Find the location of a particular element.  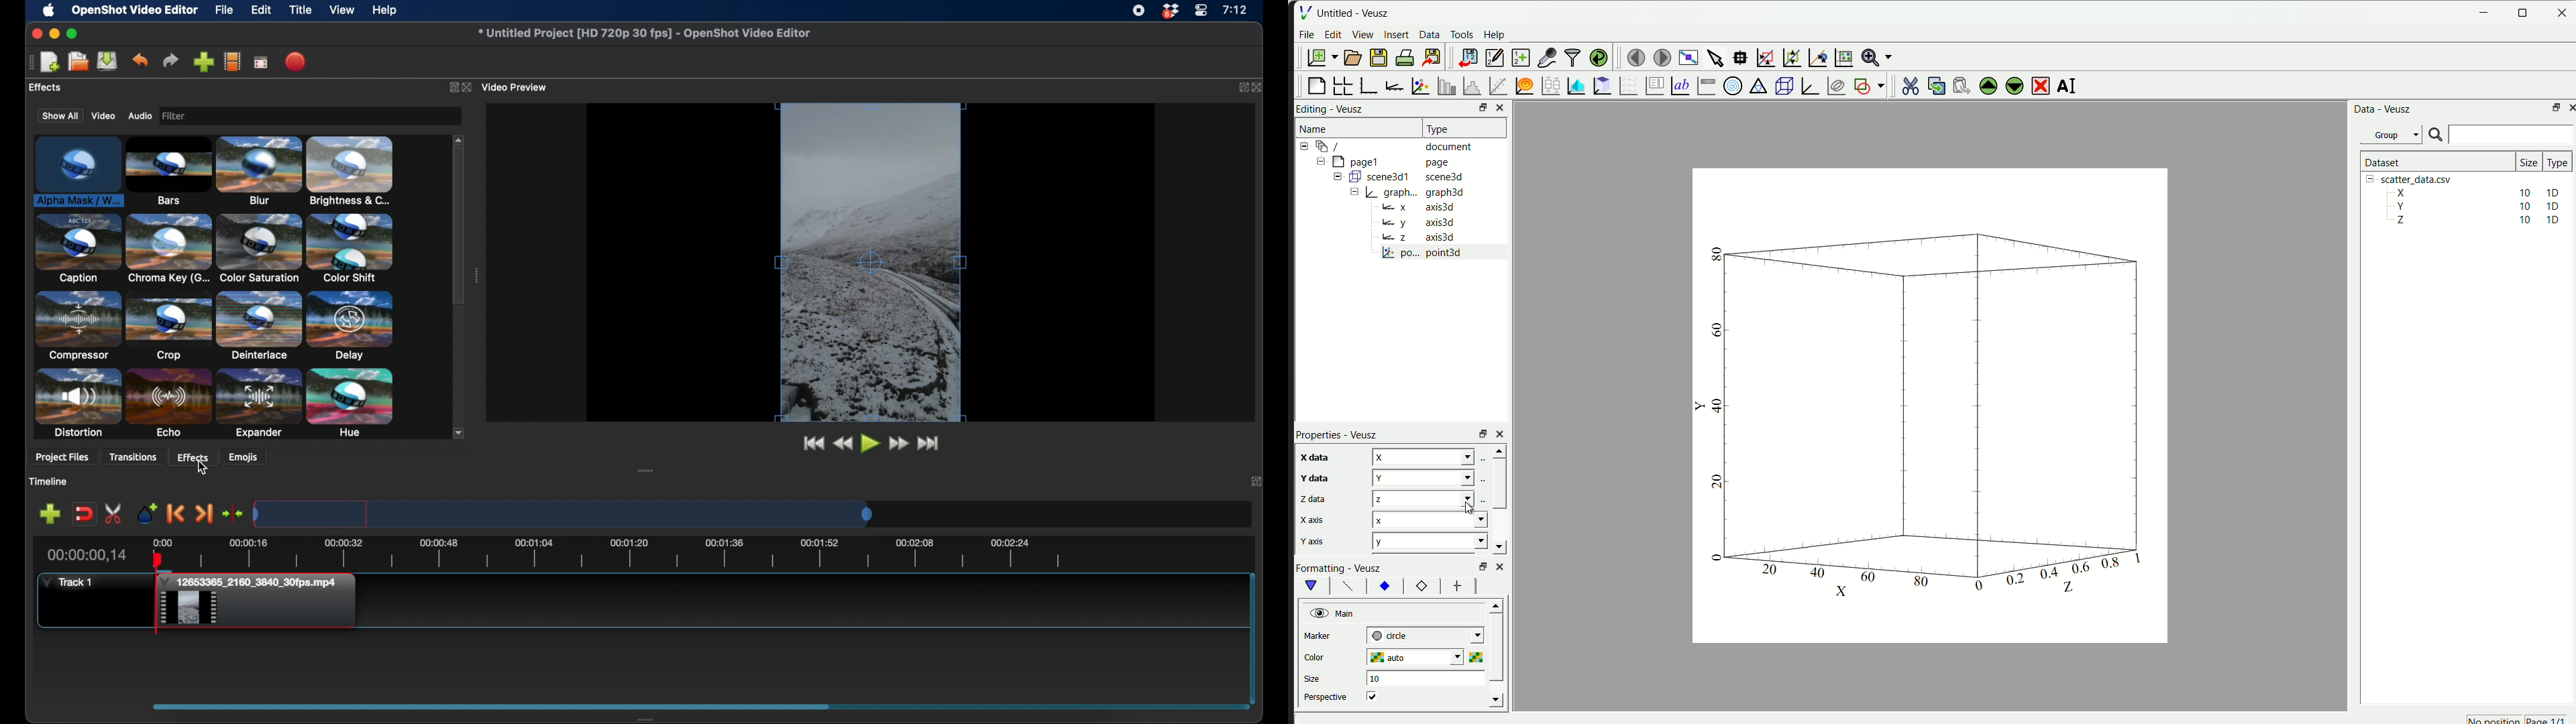

fit function to data is located at coordinates (1497, 85).